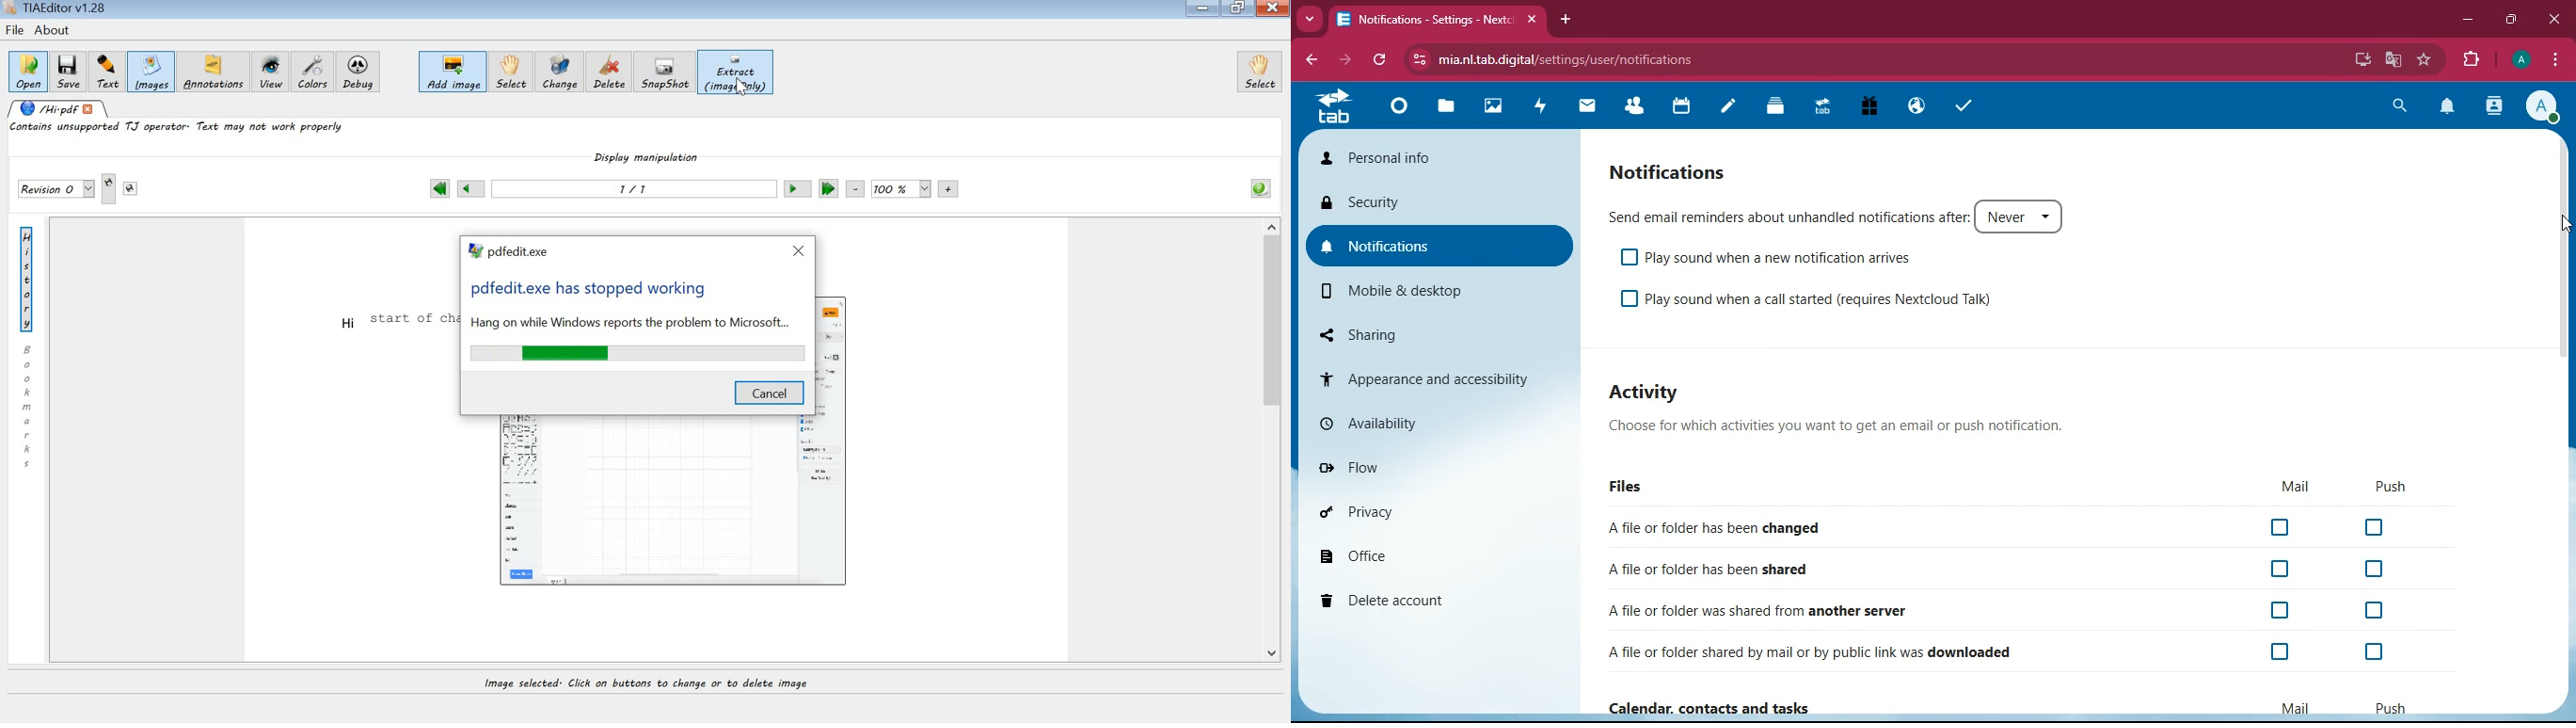 The width and height of the screenshot is (2576, 728). What do you see at coordinates (2398, 107) in the screenshot?
I see `search` at bounding box center [2398, 107].